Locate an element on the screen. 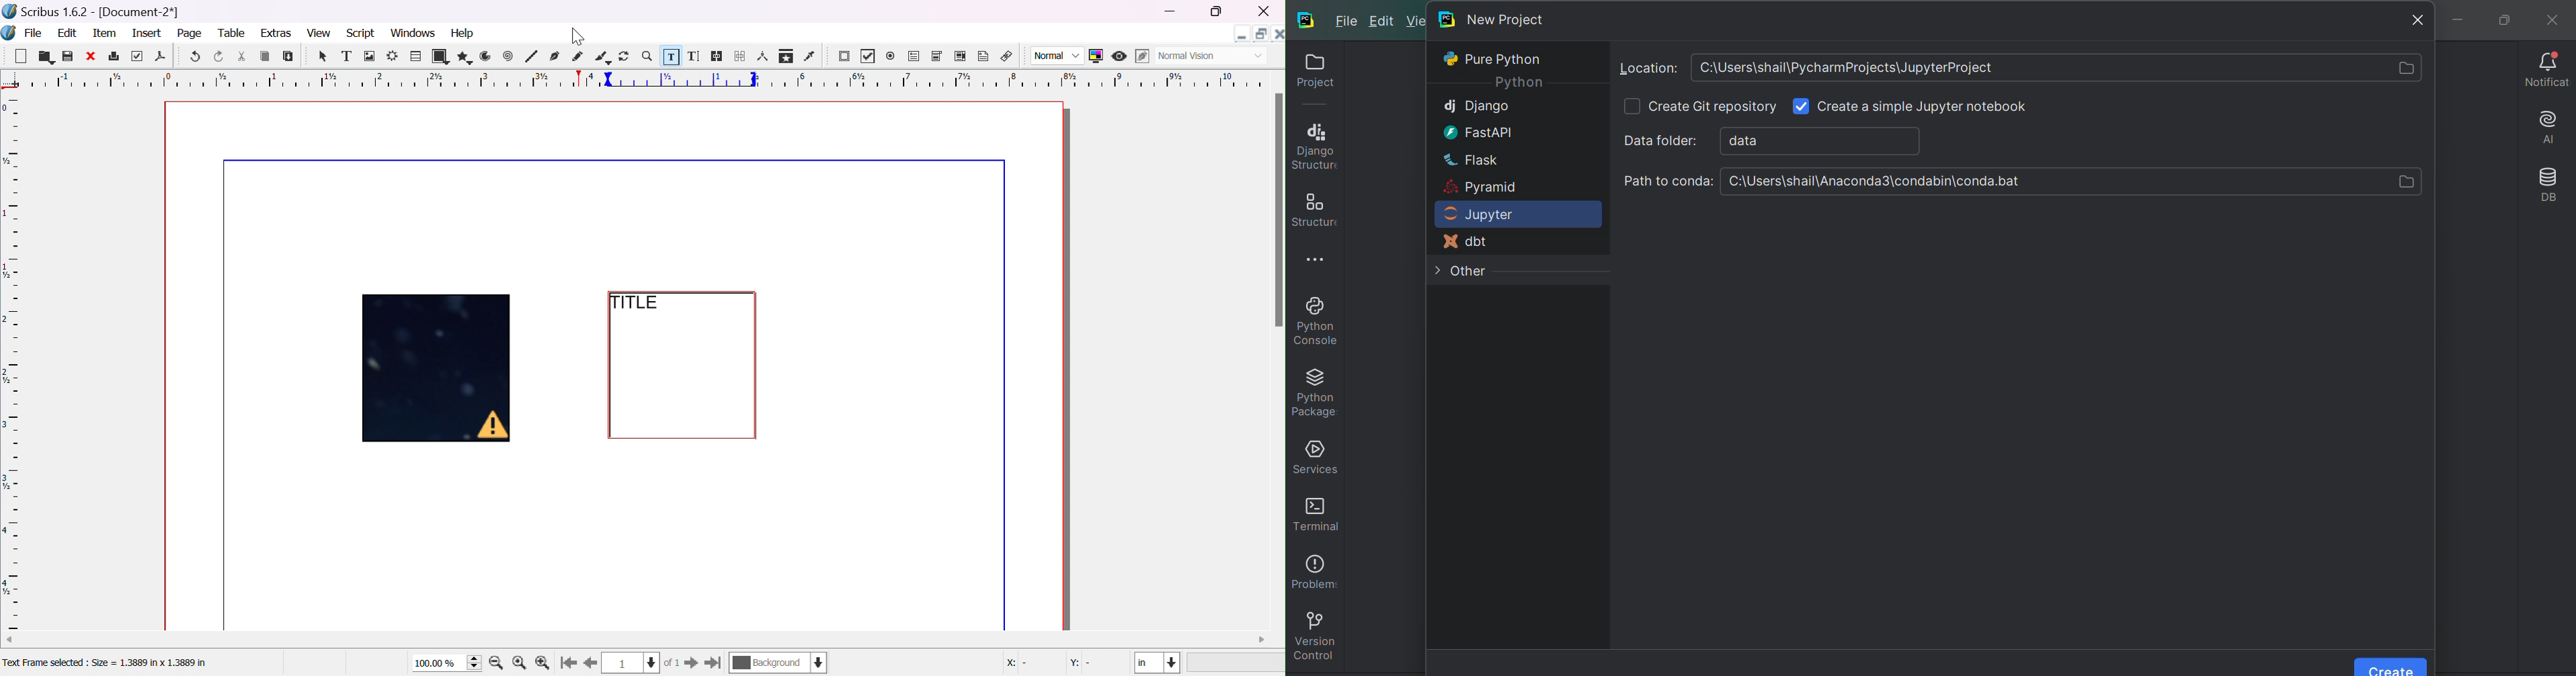 This screenshot has width=2576, height=700. PDF checkbox is located at coordinates (871, 56).